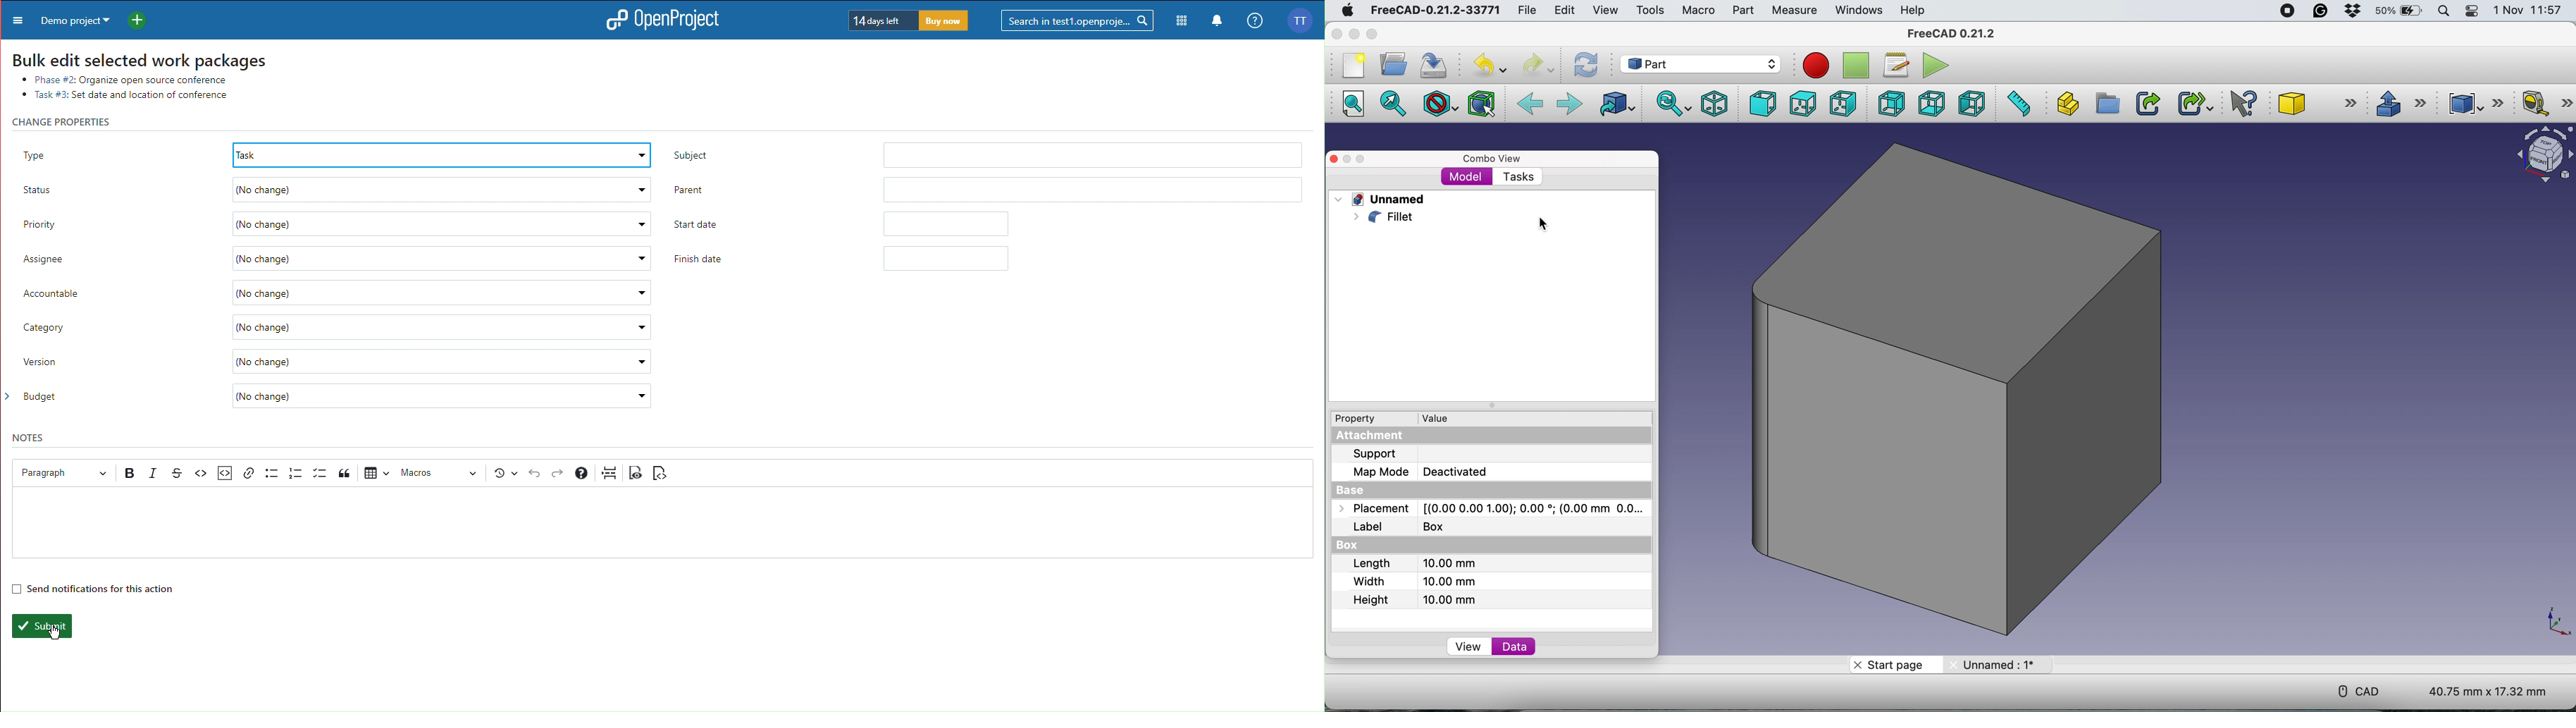  Describe the element at coordinates (338, 398) in the screenshot. I see `Budget` at that location.